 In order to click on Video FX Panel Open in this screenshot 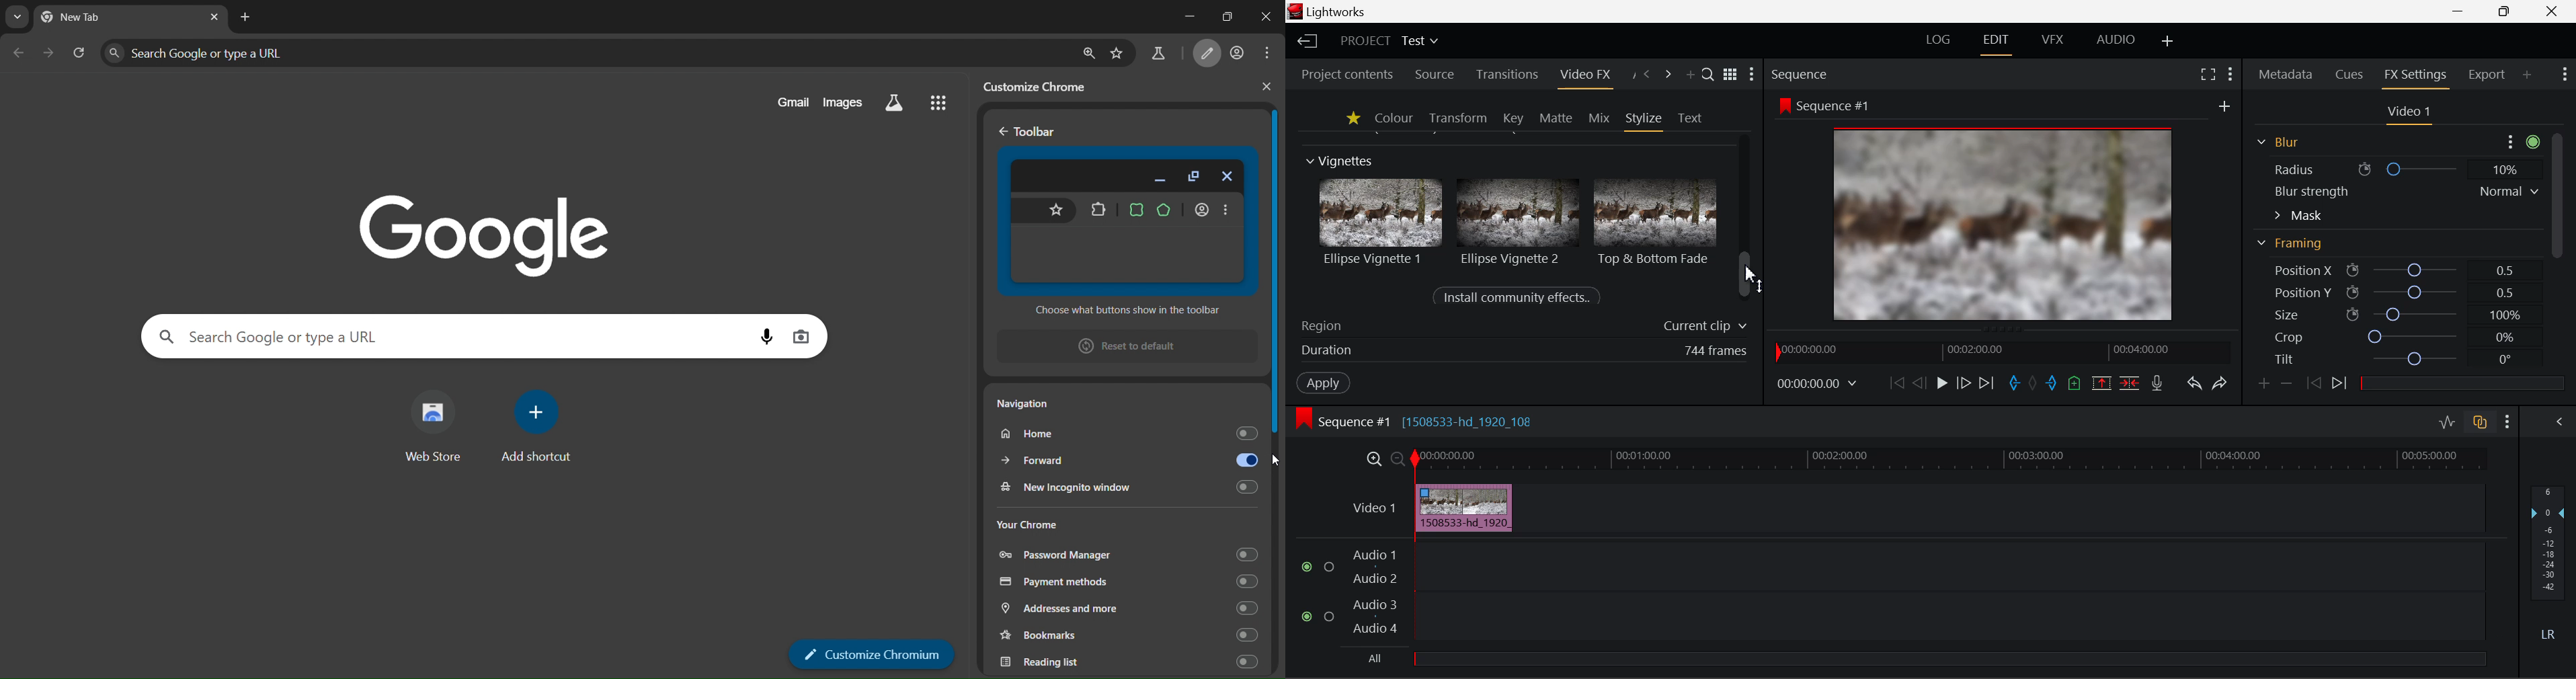, I will do `click(1588, 76)`.